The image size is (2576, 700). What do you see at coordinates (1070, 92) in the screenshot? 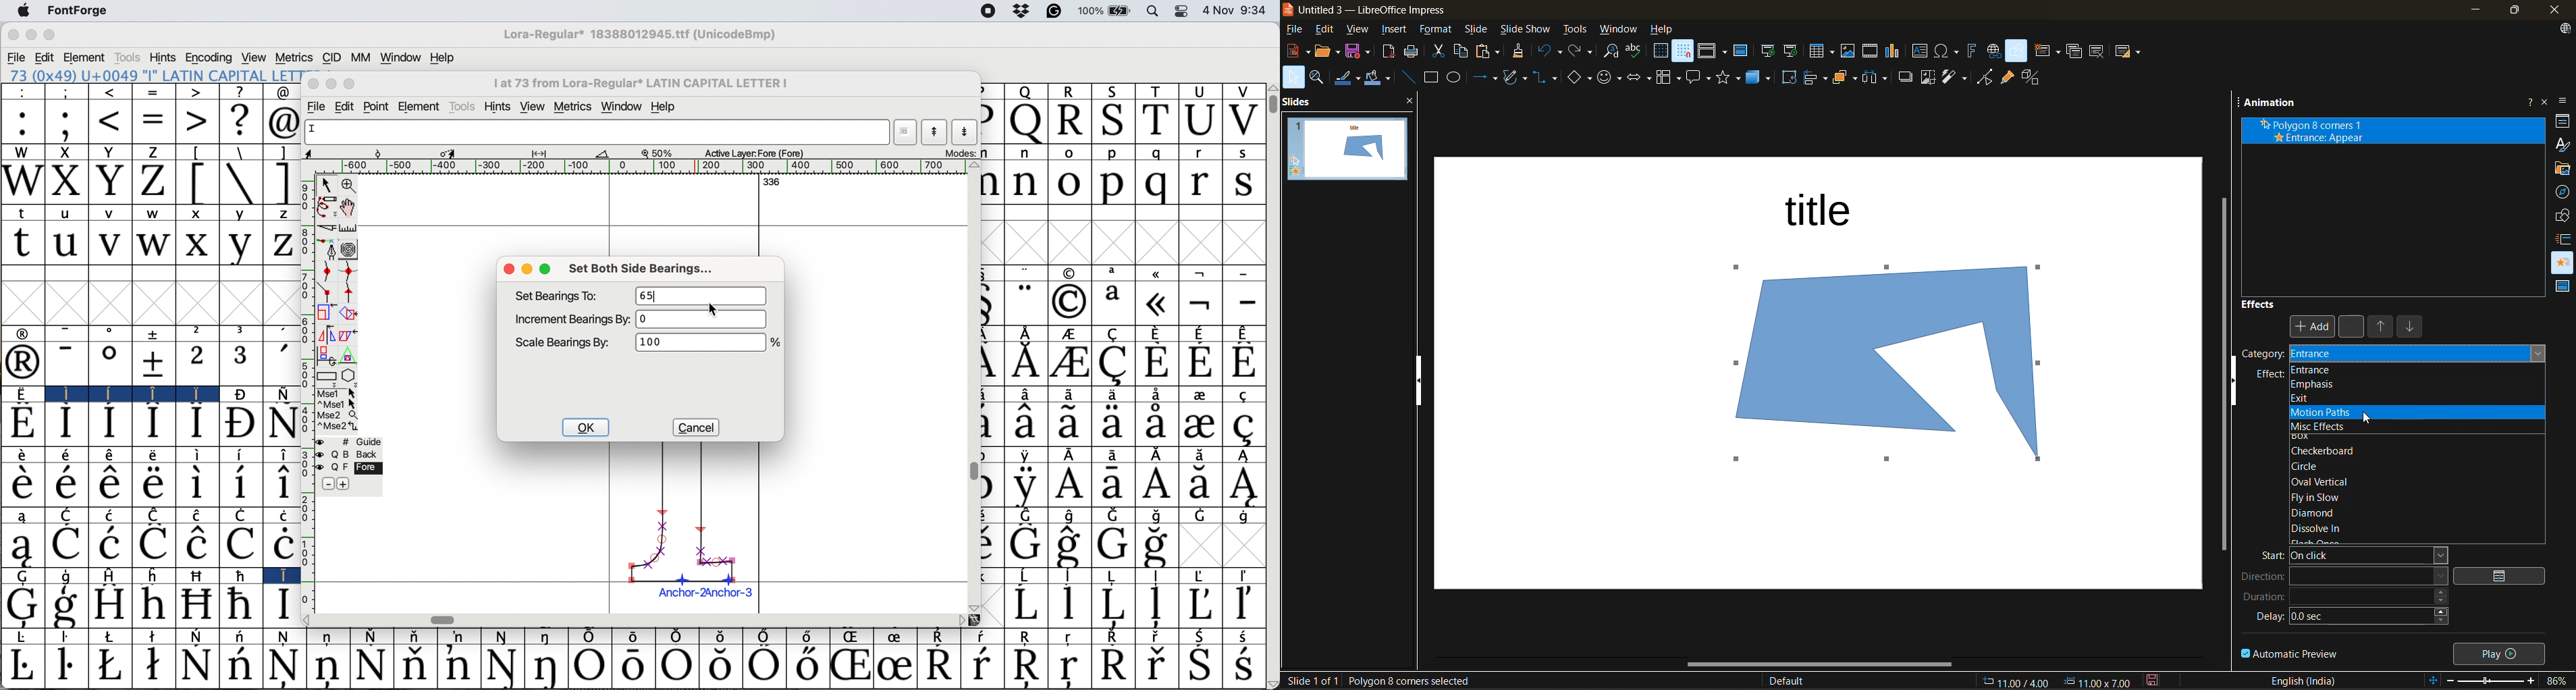
I see `R` at bounding box center [1070, 92].